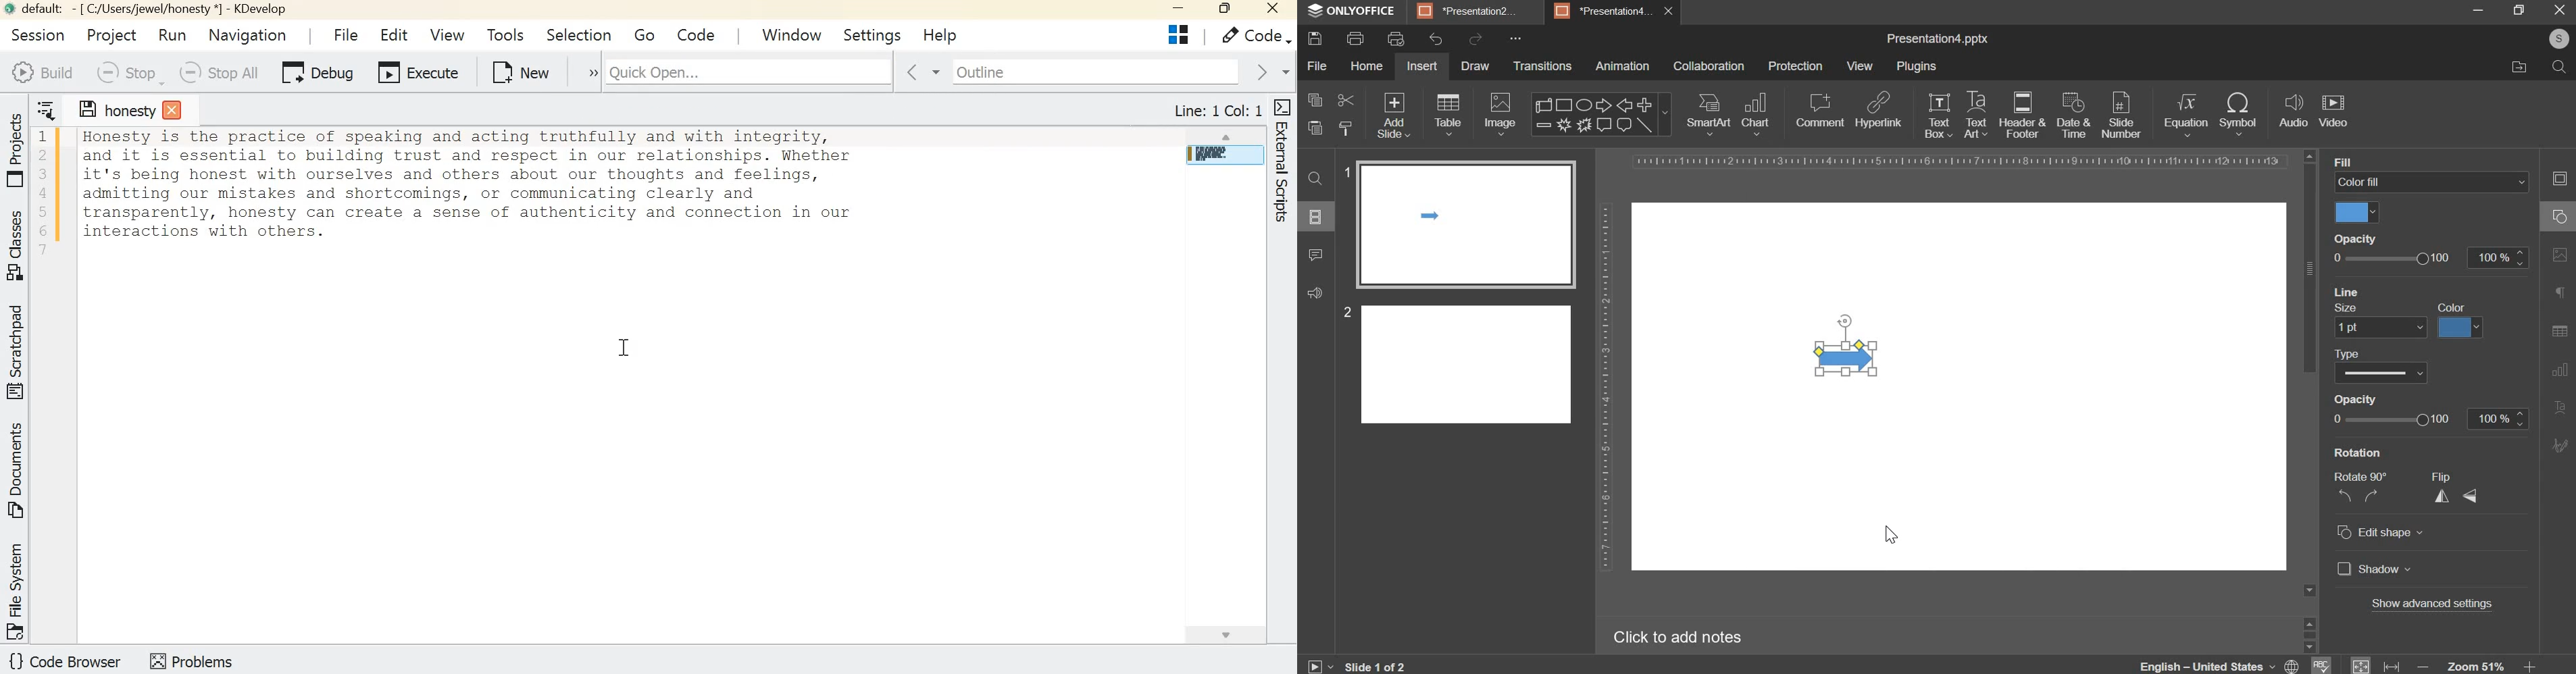 The width and height of the screenshot is (2576, 700). What do you see at coordinates (1223, 9) in the screenshot?
I see `Maximize` at bounding box center [1223, 9].